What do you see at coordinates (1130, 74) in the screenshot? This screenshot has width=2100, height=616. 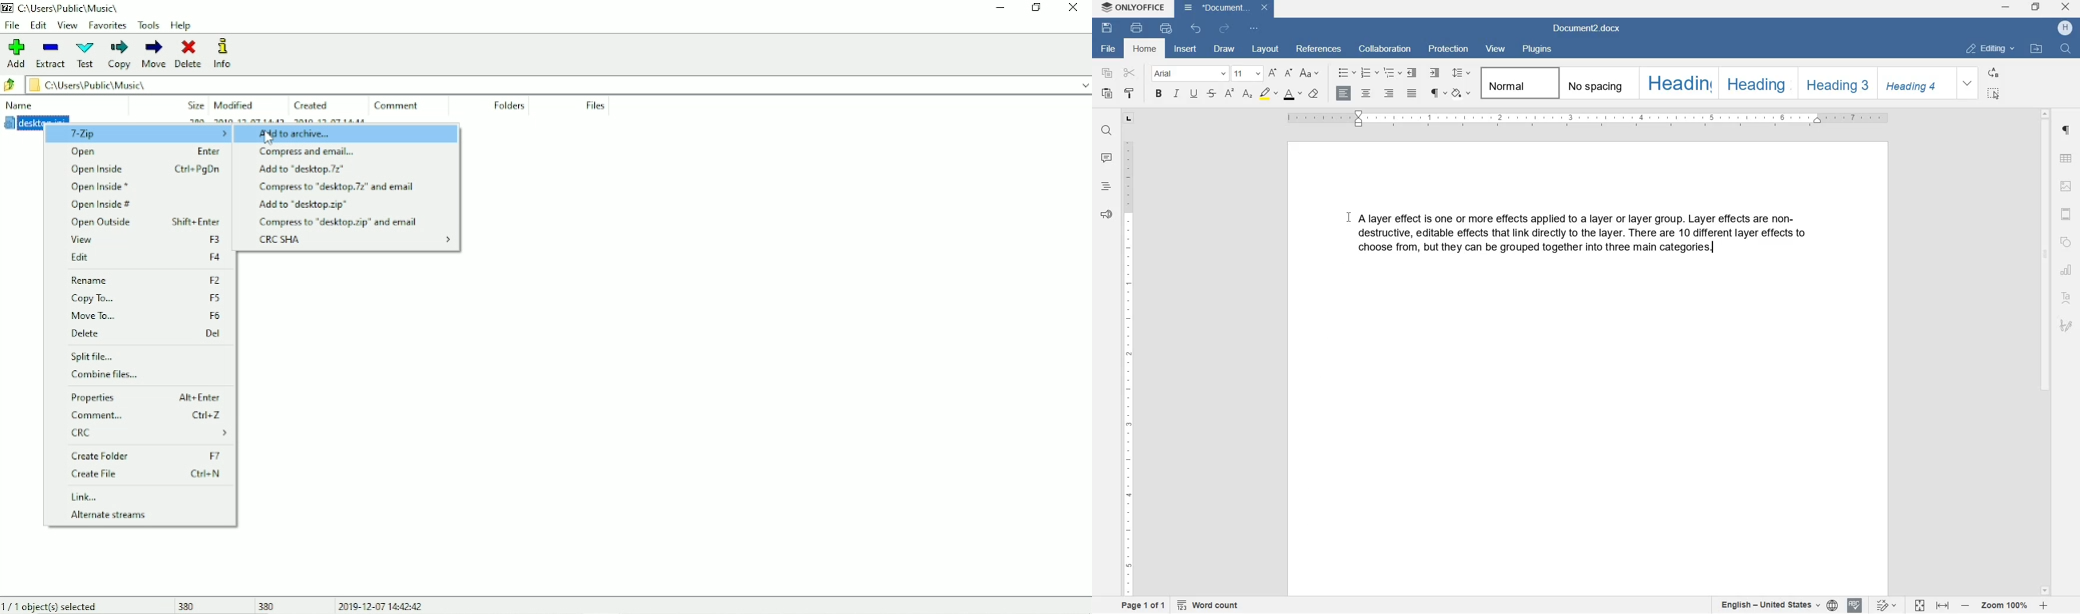 I see `cut` at bounding box center [1130, 74].